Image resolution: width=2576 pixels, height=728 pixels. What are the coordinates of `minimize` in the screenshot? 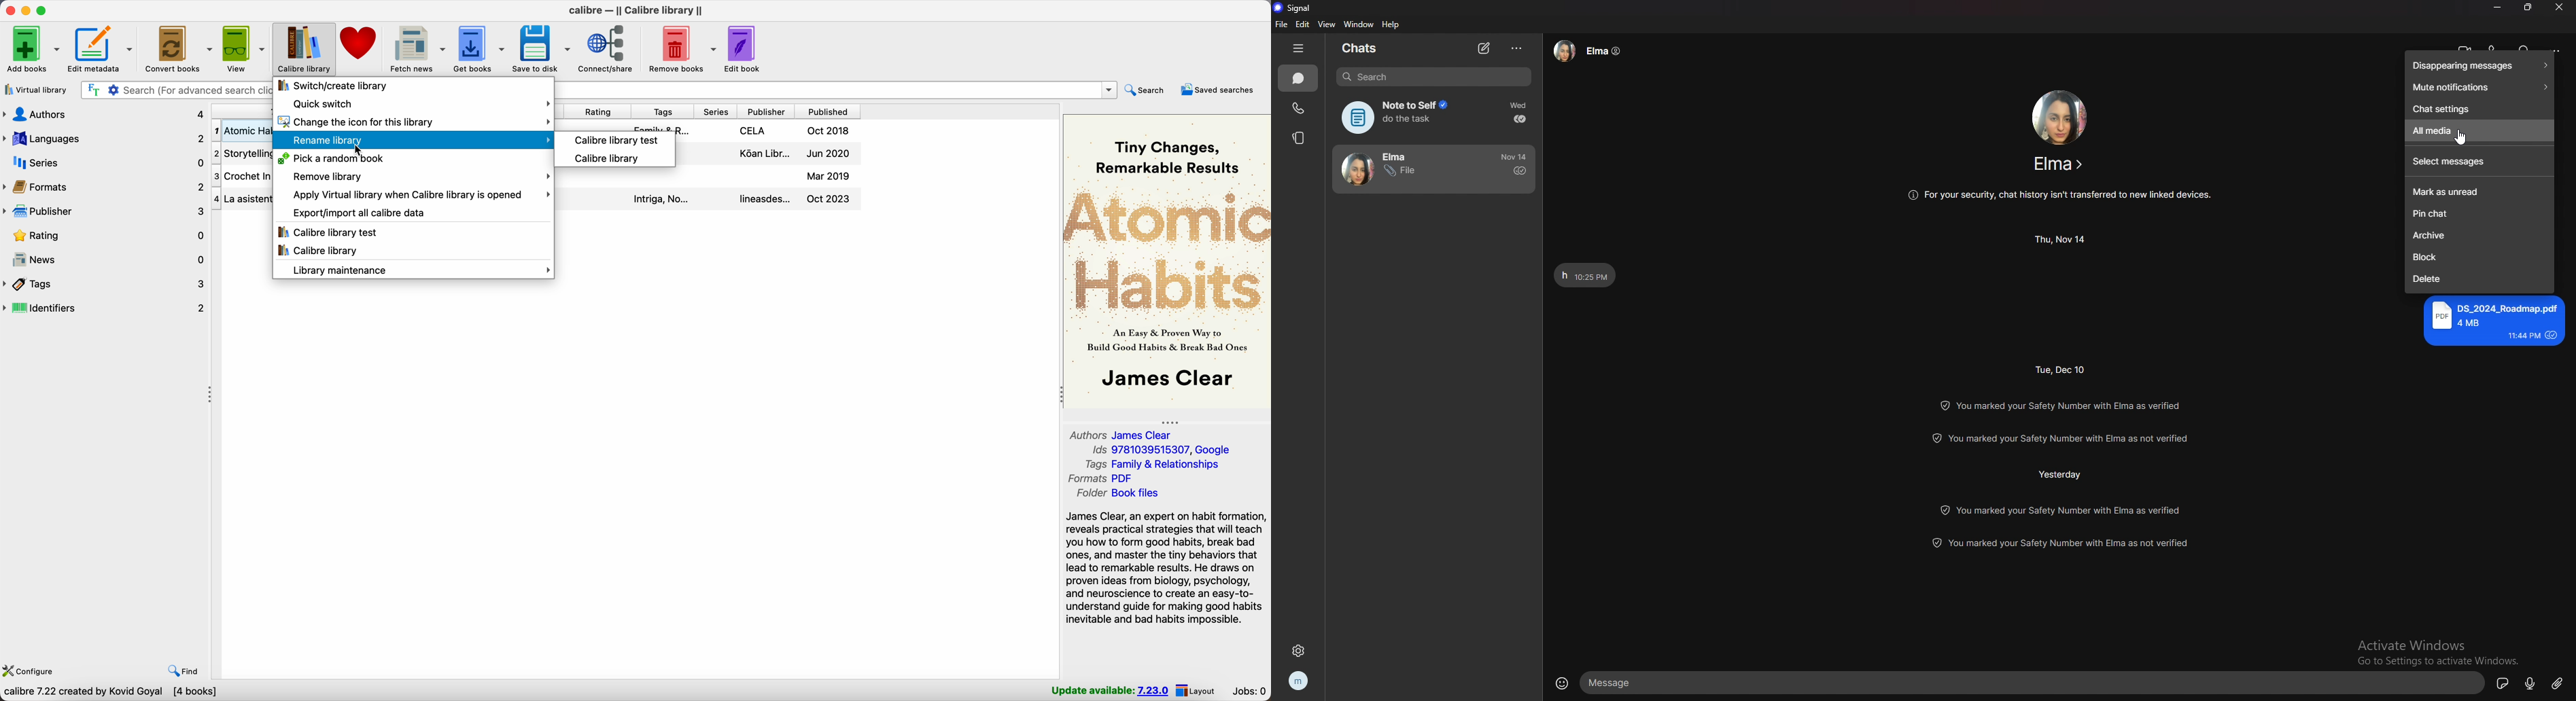 It's located at (2499, 7).